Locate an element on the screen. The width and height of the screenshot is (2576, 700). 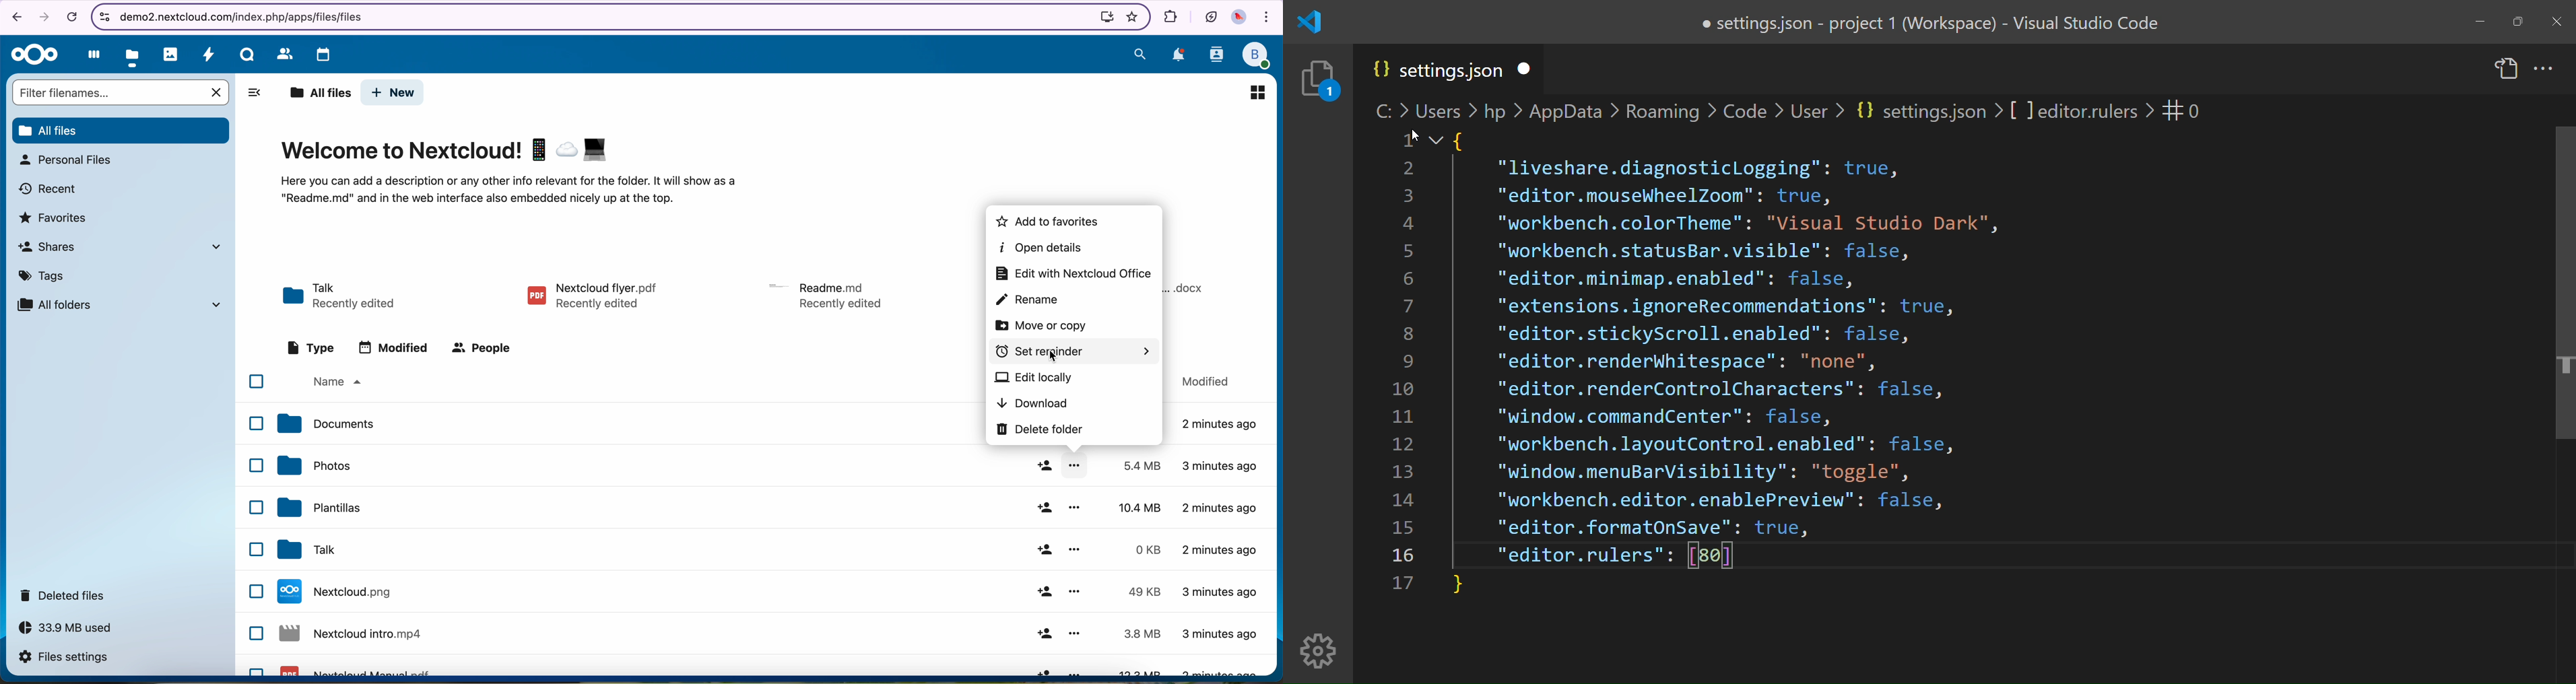
3 minutes ago is located at coordinates (1220, 635).